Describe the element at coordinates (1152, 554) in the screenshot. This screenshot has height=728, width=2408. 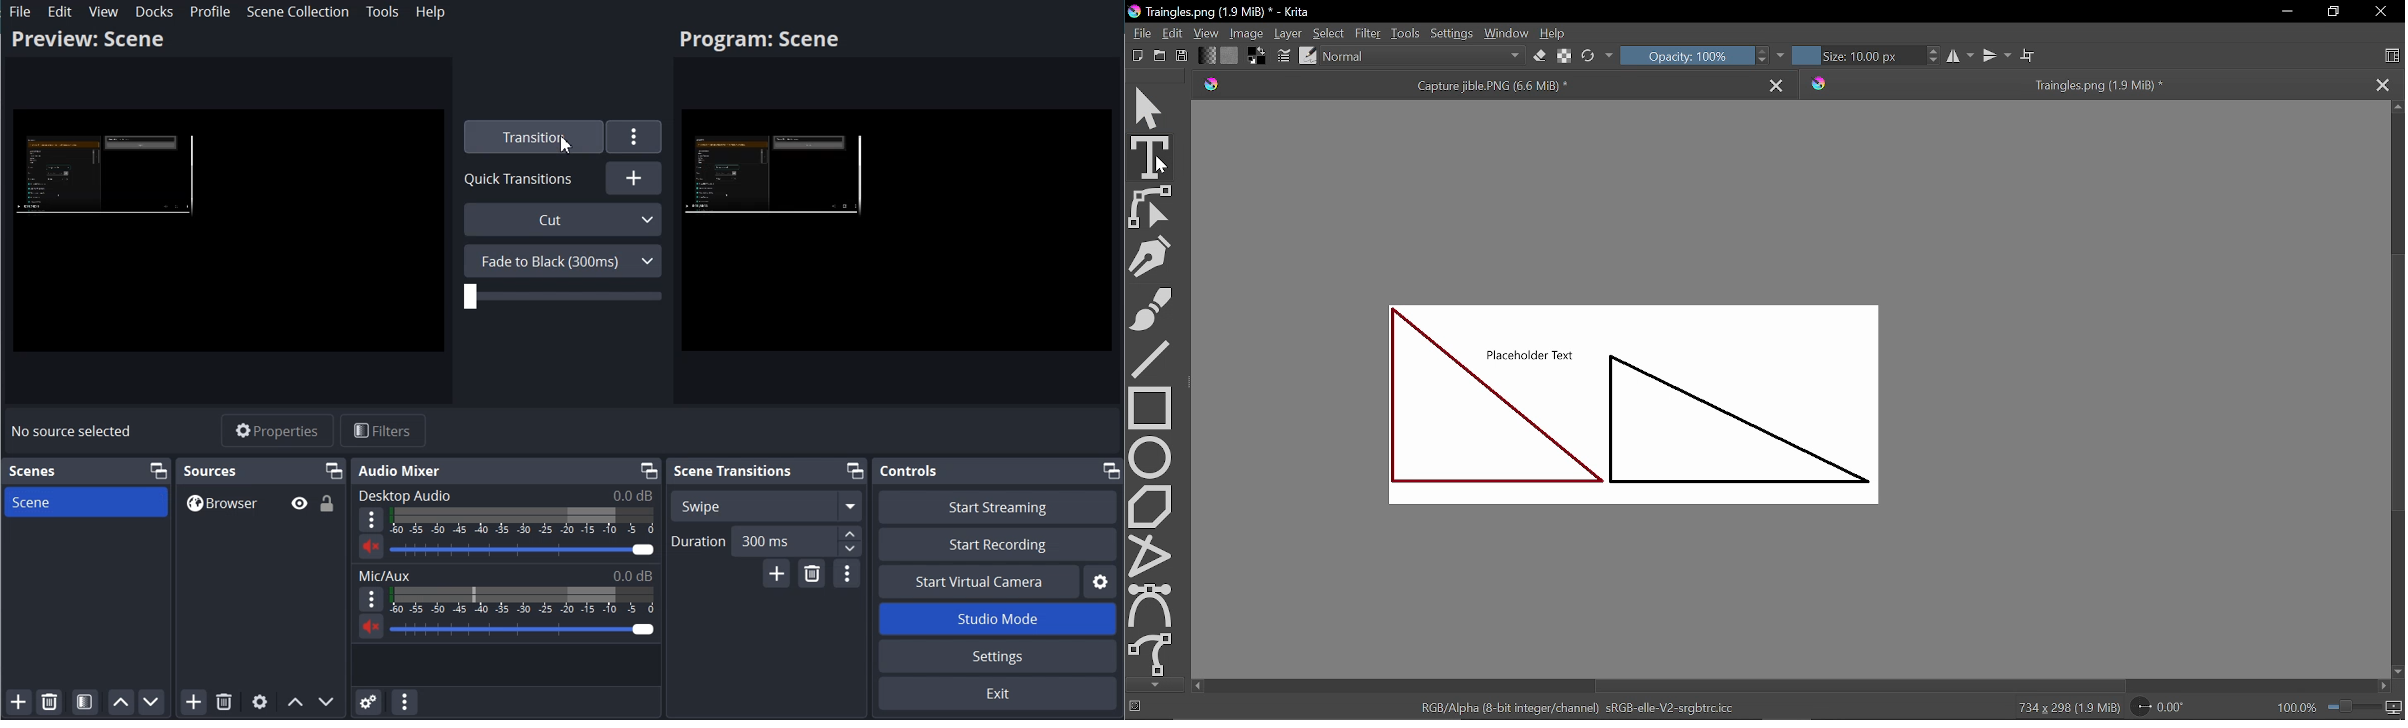
I see `polyline tool` at that location.